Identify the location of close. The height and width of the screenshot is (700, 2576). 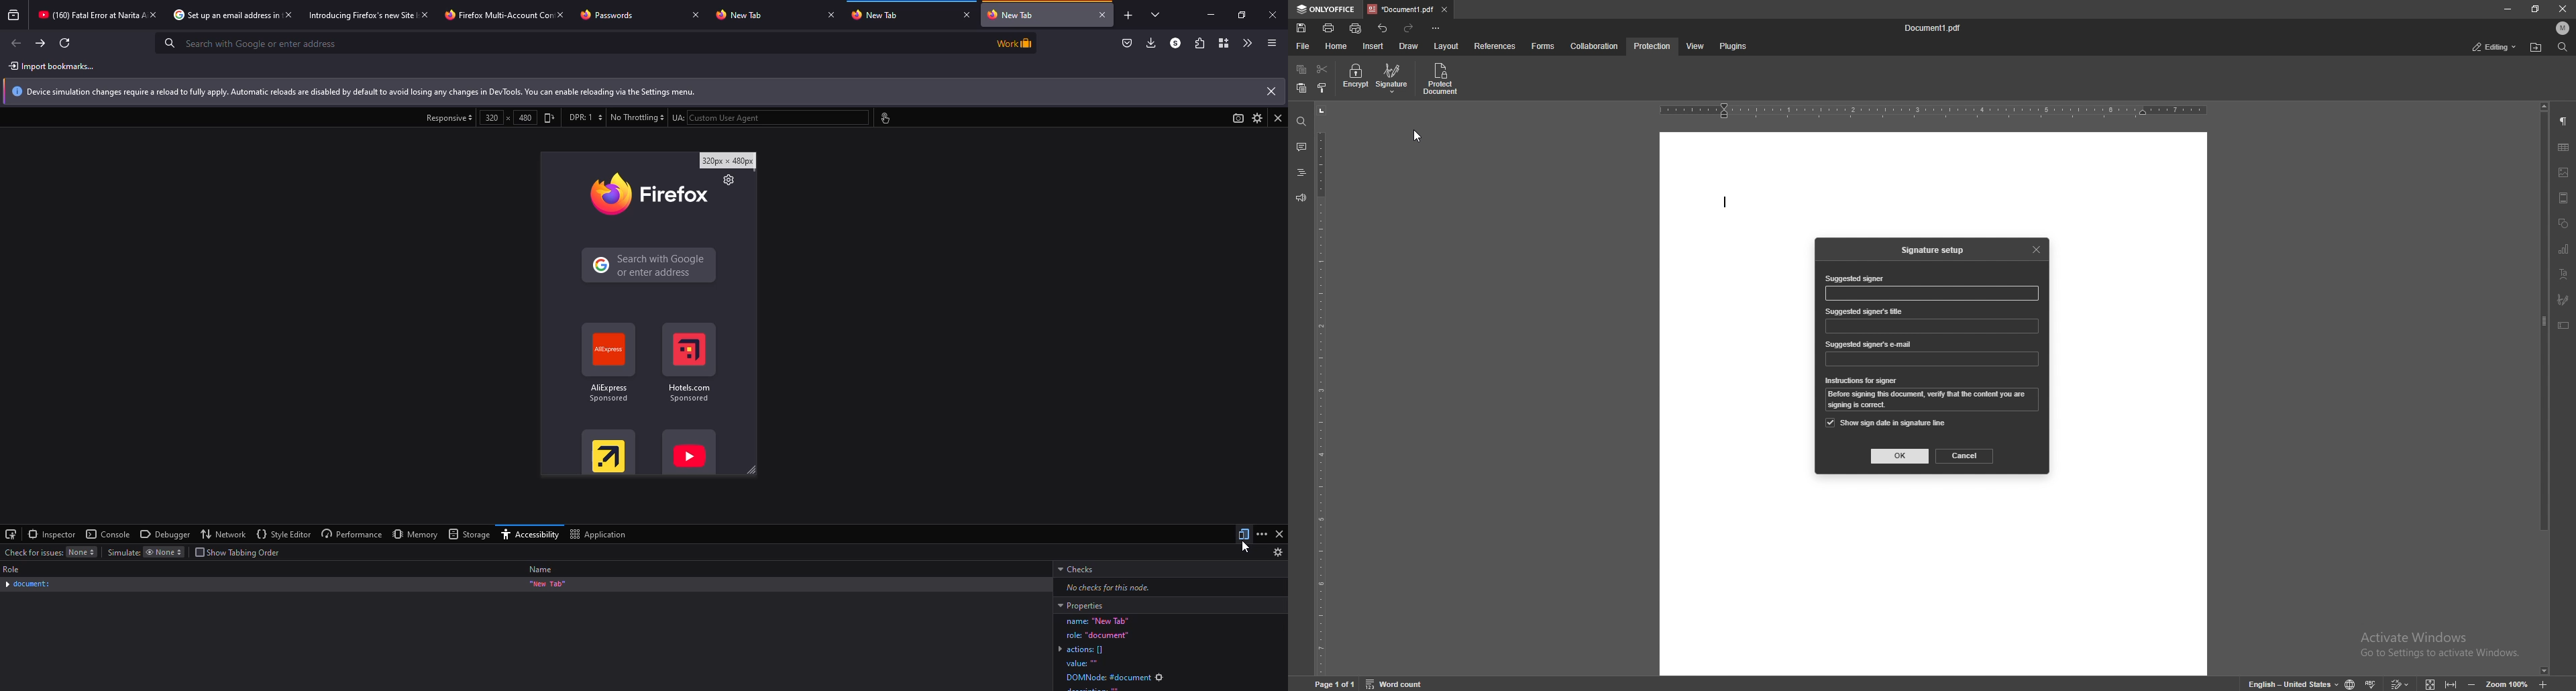
(423, 14).